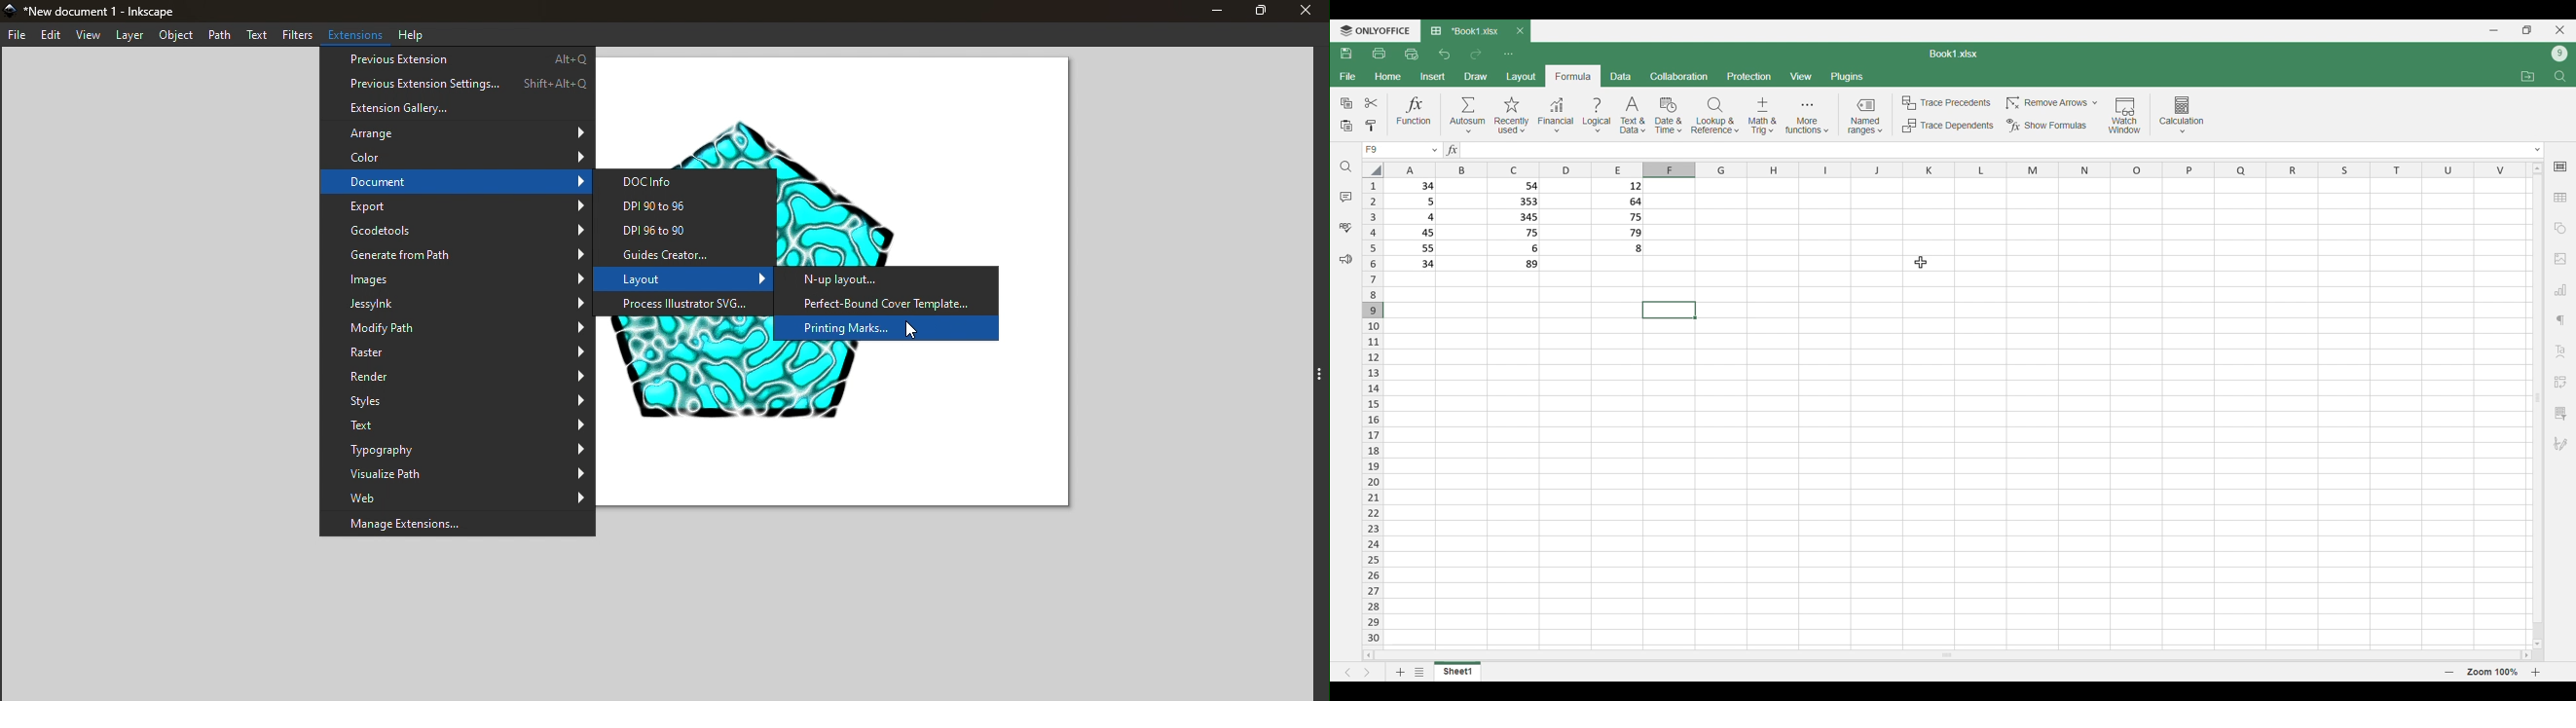 This screenshot has height=728, width=2576. I want to click on Layout, so click(686, 279).